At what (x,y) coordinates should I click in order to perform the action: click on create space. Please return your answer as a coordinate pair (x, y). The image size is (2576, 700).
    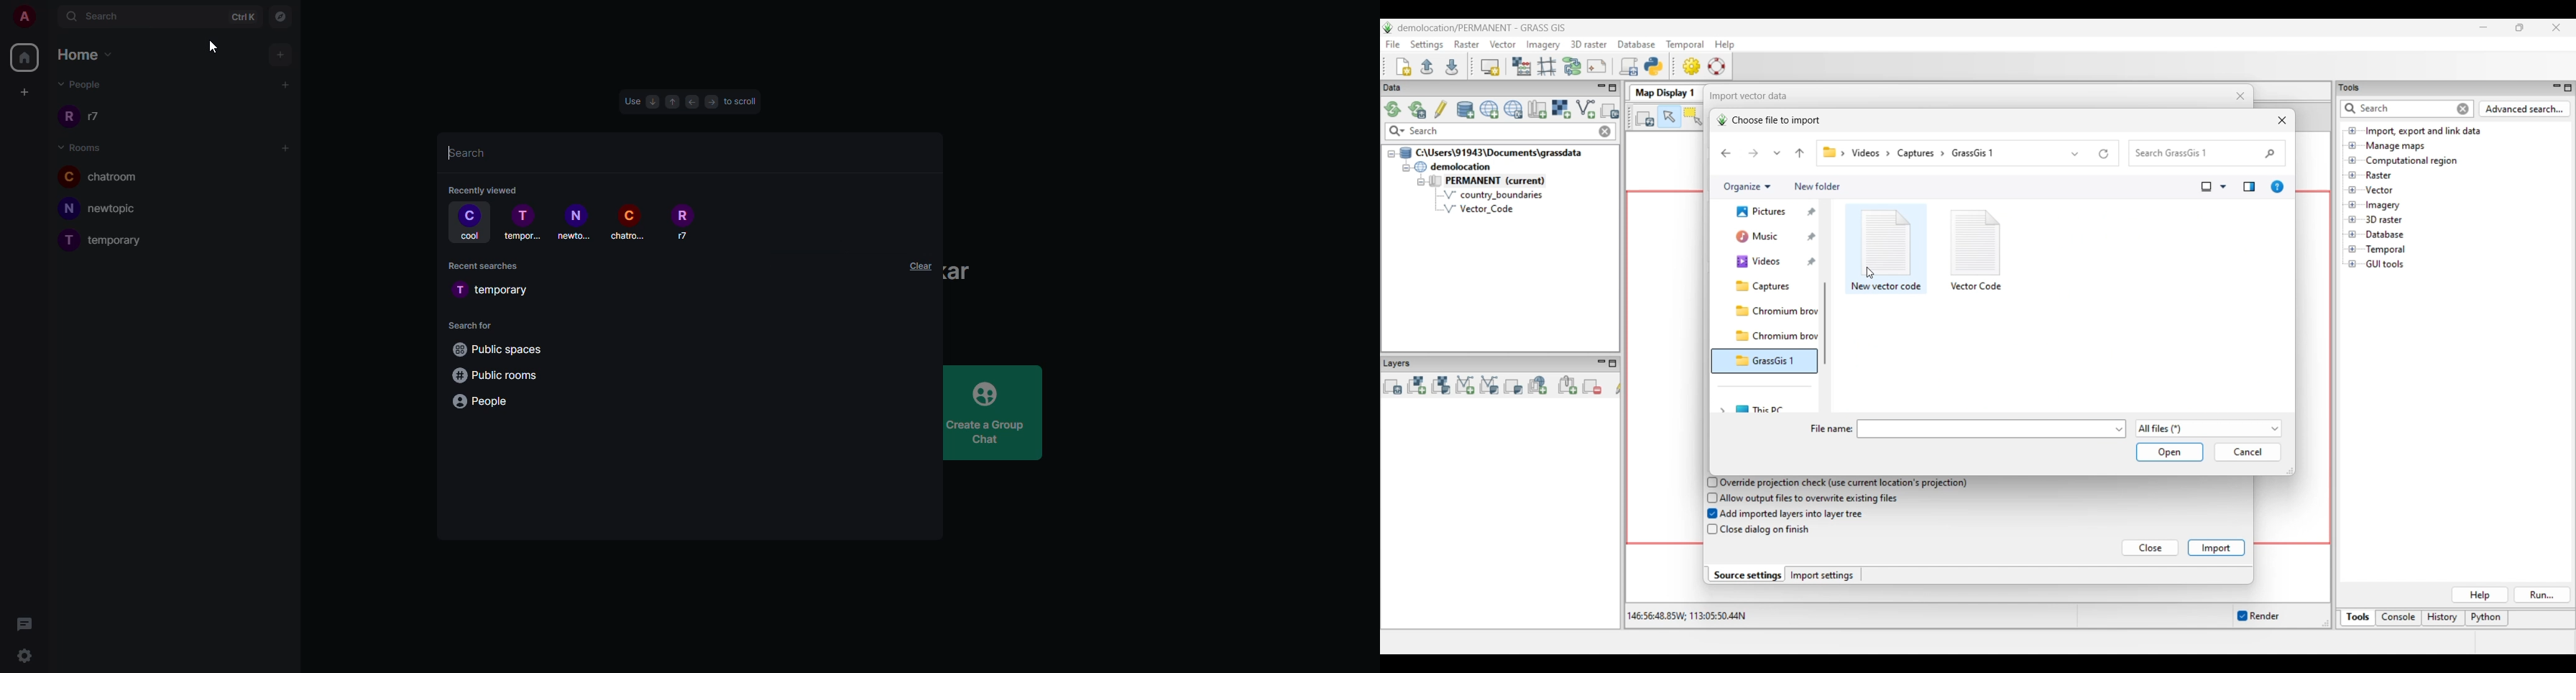
    Looking at the image, I should click on (22, 91).